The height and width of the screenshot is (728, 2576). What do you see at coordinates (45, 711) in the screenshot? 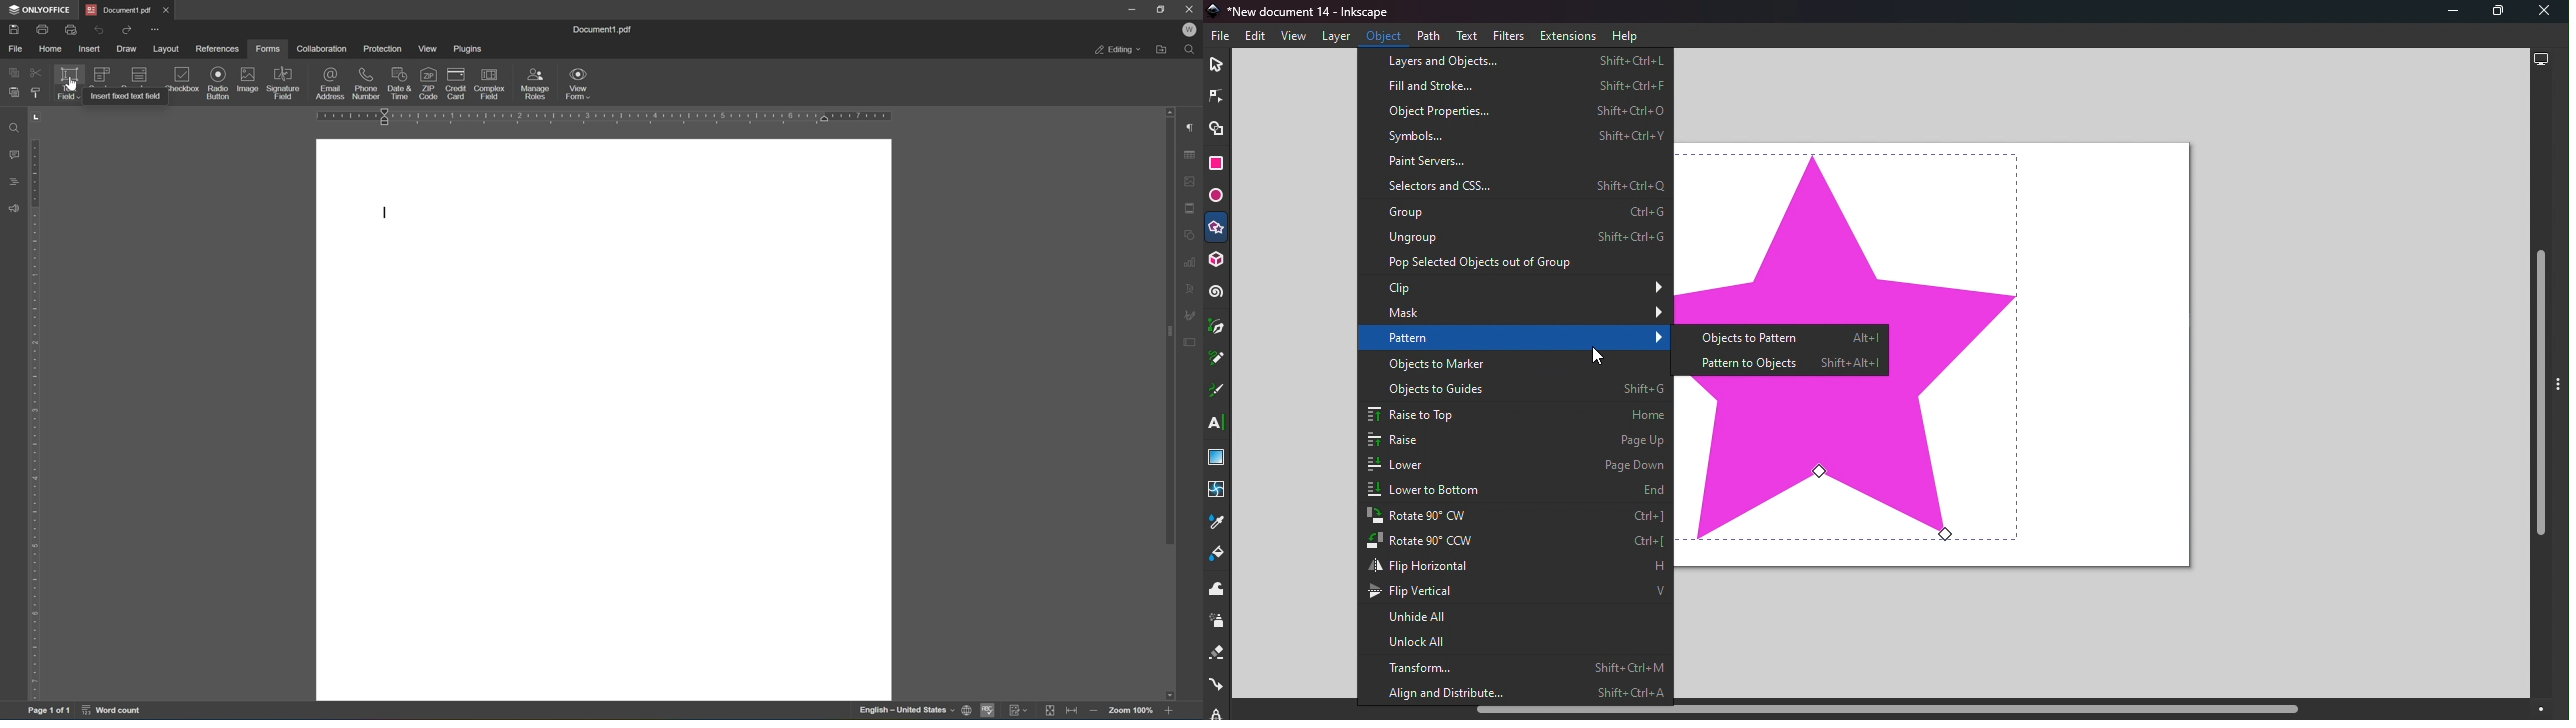
I see `page 1 of 1` at bounding box center [45, 711].